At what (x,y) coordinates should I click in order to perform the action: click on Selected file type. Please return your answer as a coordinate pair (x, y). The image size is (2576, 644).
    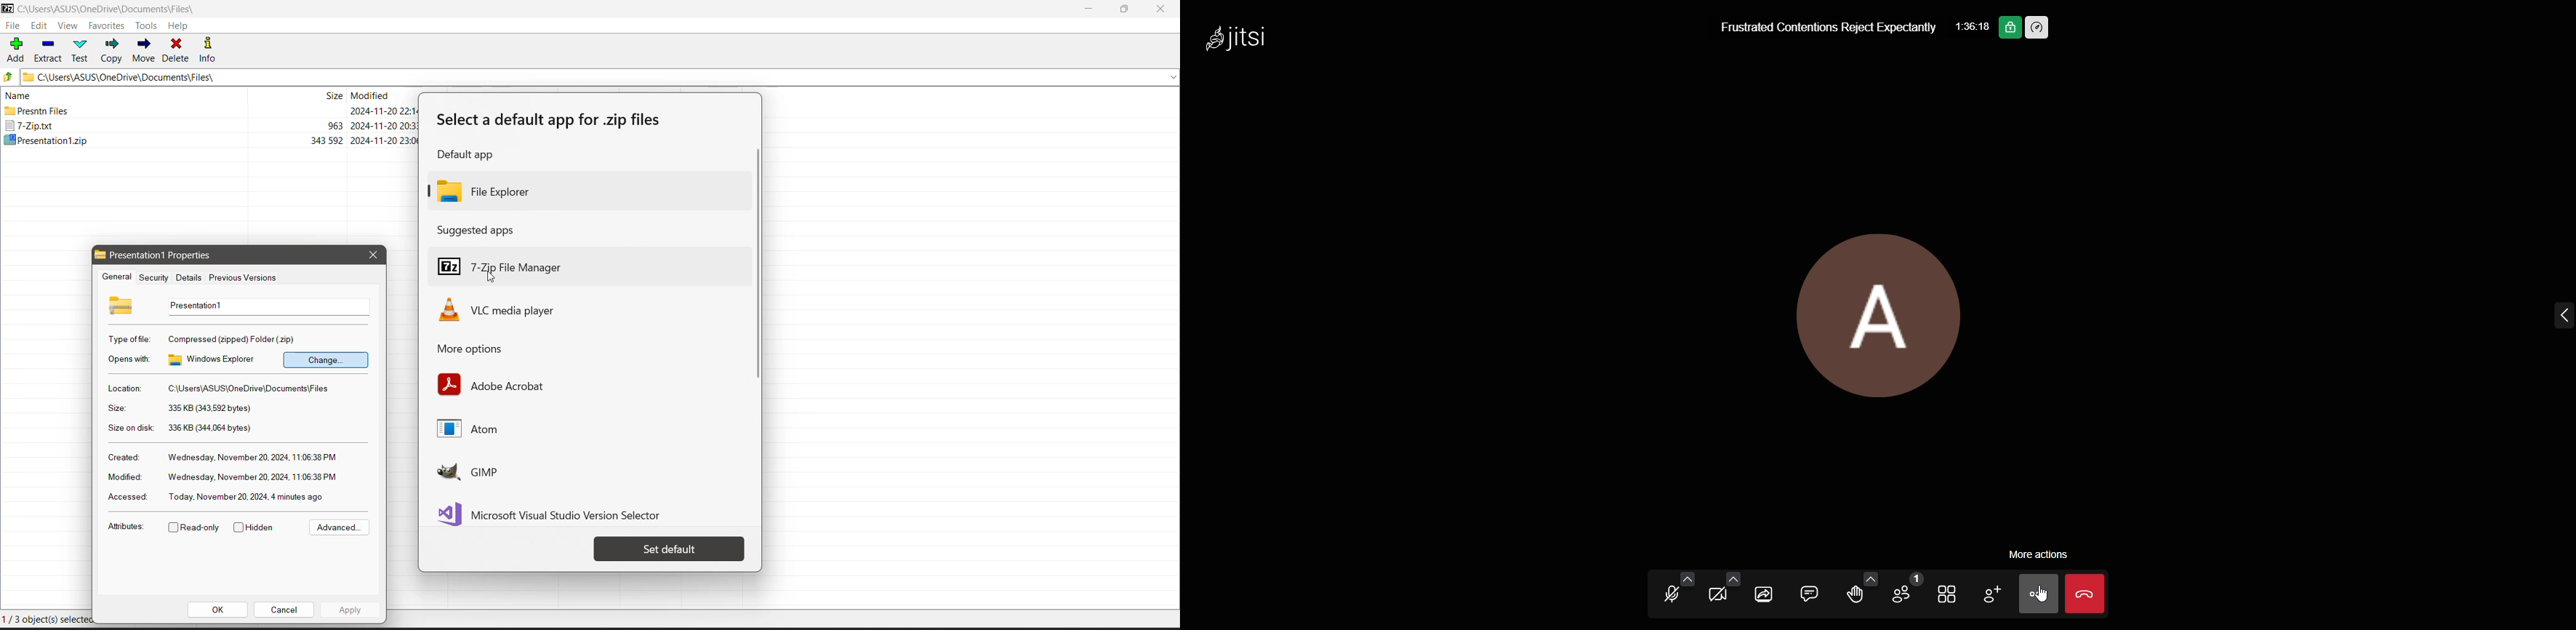
    Looking at the image, I should click on (234, 338).